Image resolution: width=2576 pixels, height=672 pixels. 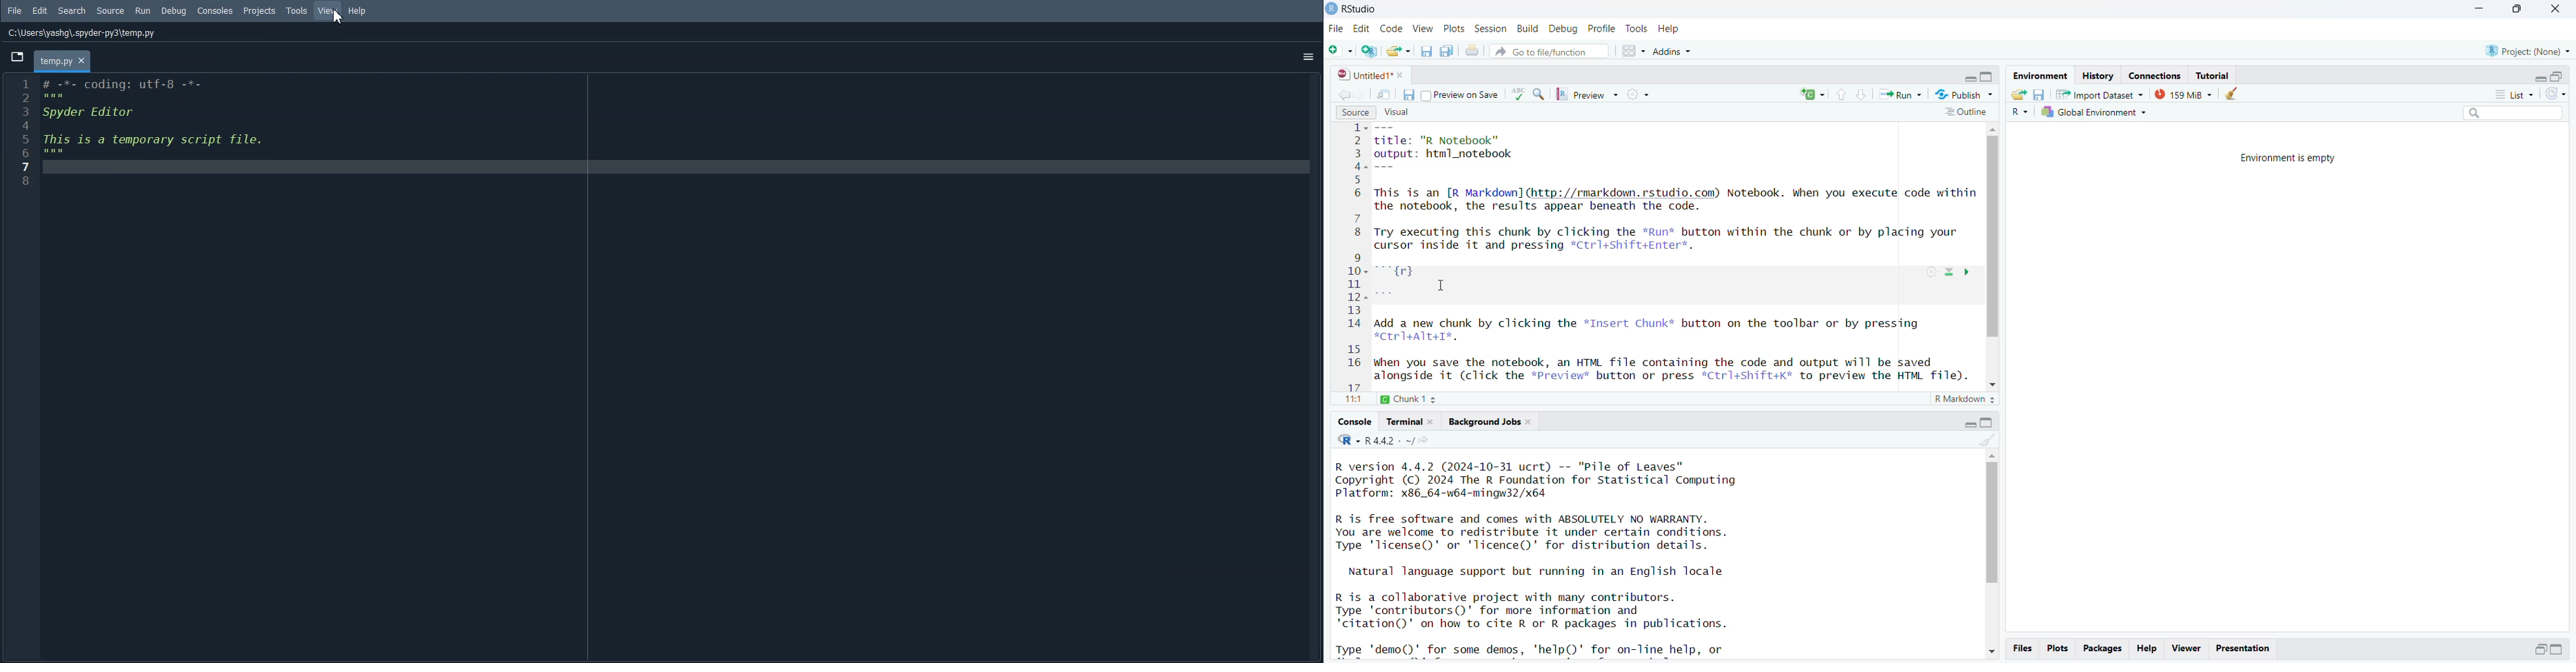 What do you see at coordinates (1968, 79) in the screenshot?
I see `expand` at bounding box center [1968, 79].